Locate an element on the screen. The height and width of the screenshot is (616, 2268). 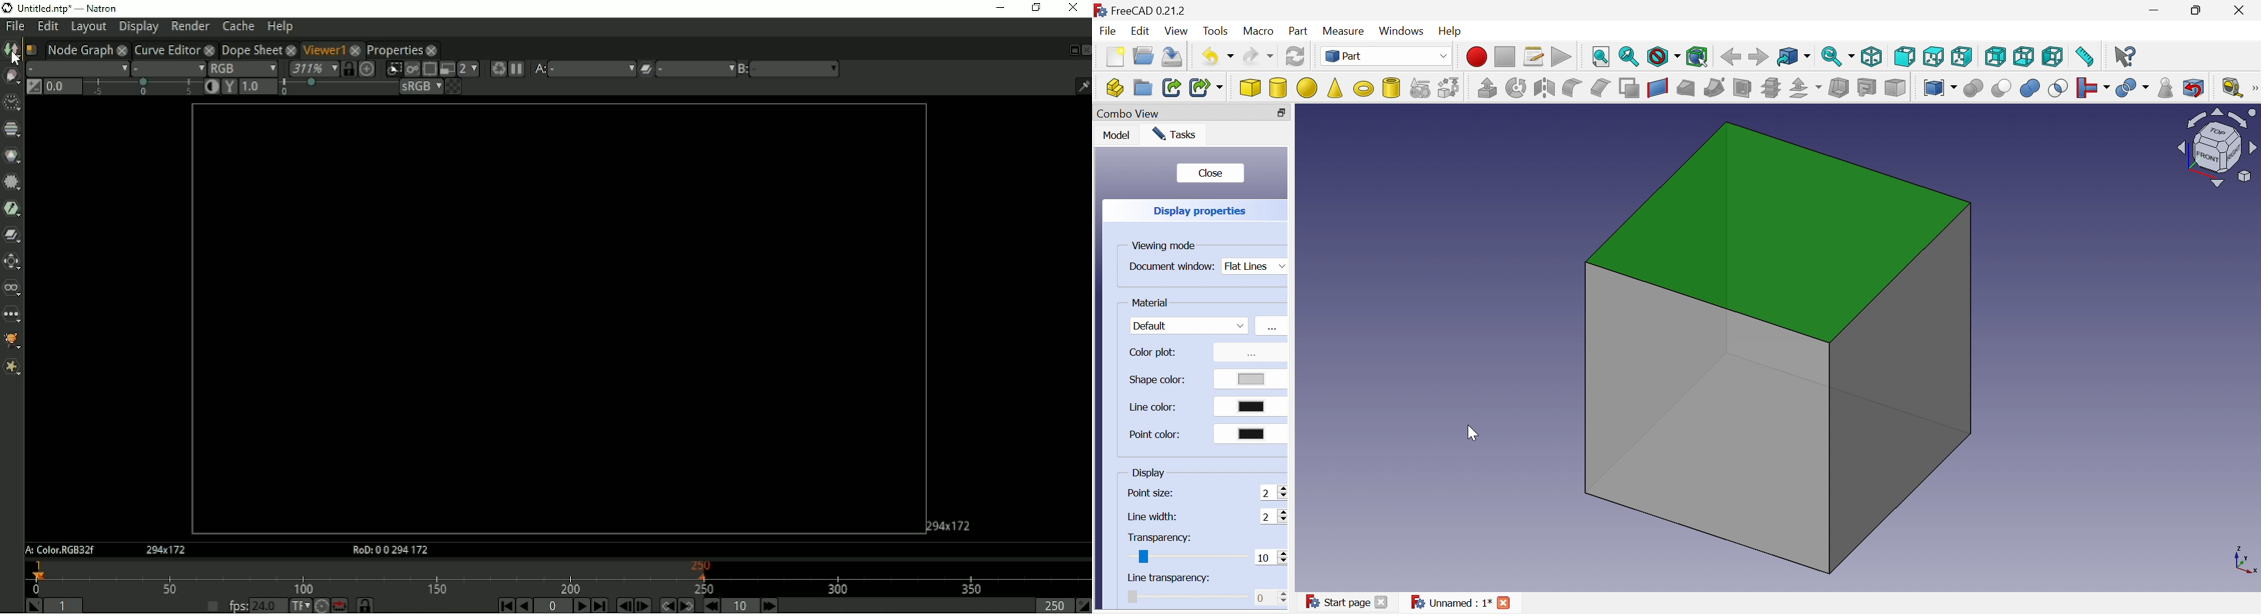
Section is located at coordinates (1741, 88).